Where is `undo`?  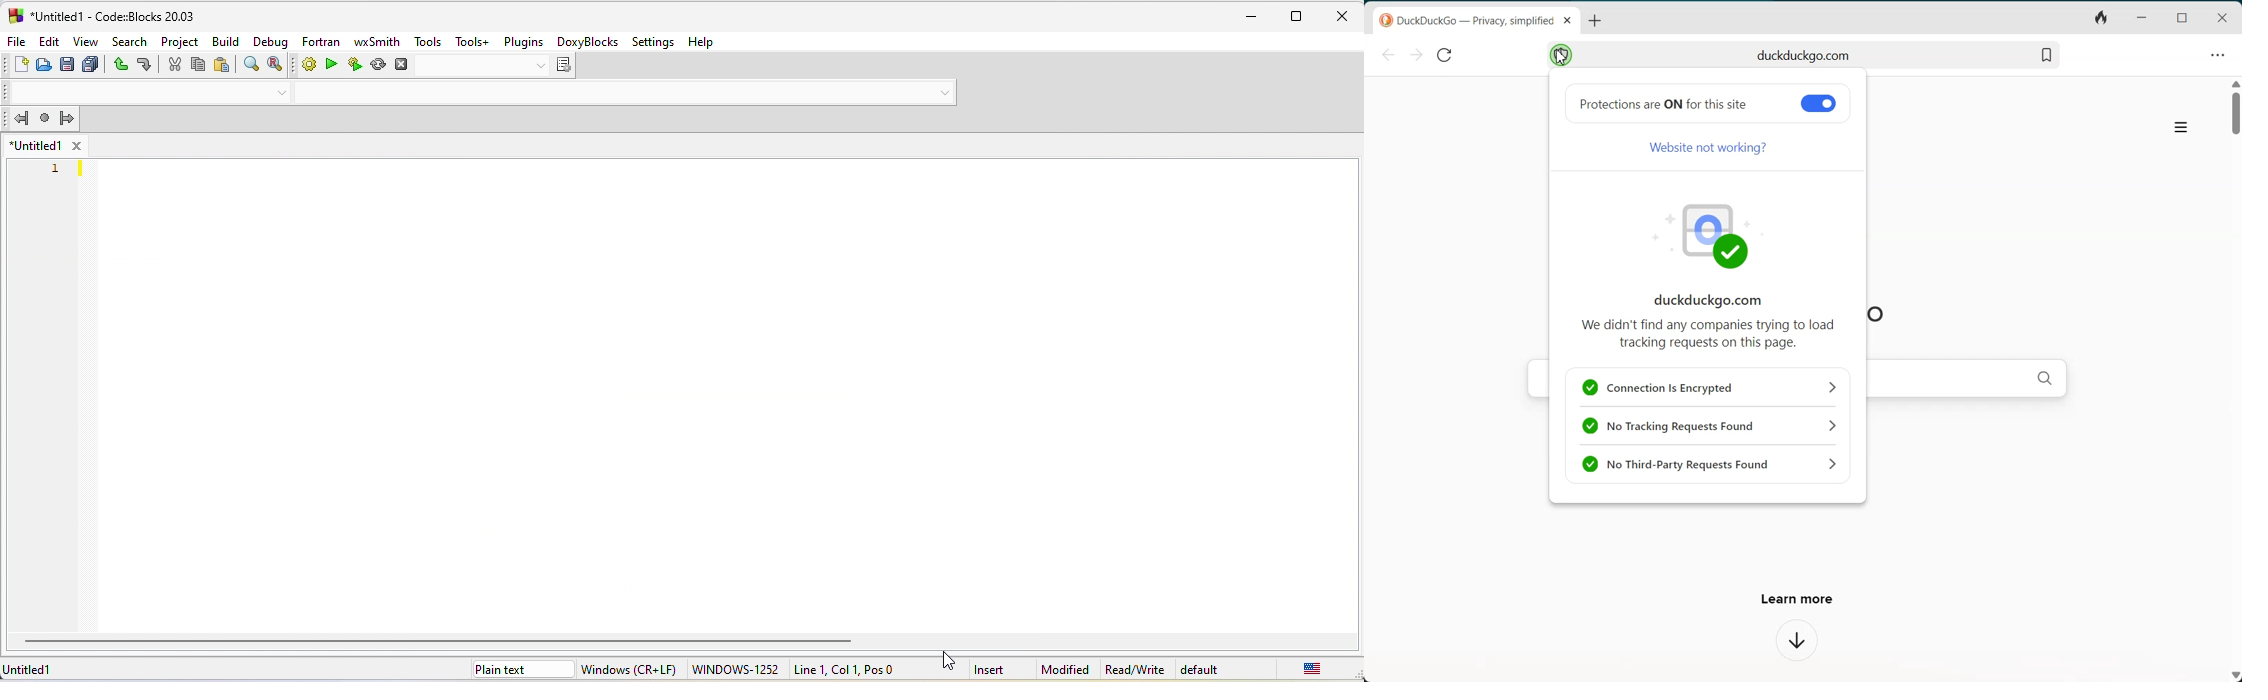
undo is located at coordinates (119, 65).